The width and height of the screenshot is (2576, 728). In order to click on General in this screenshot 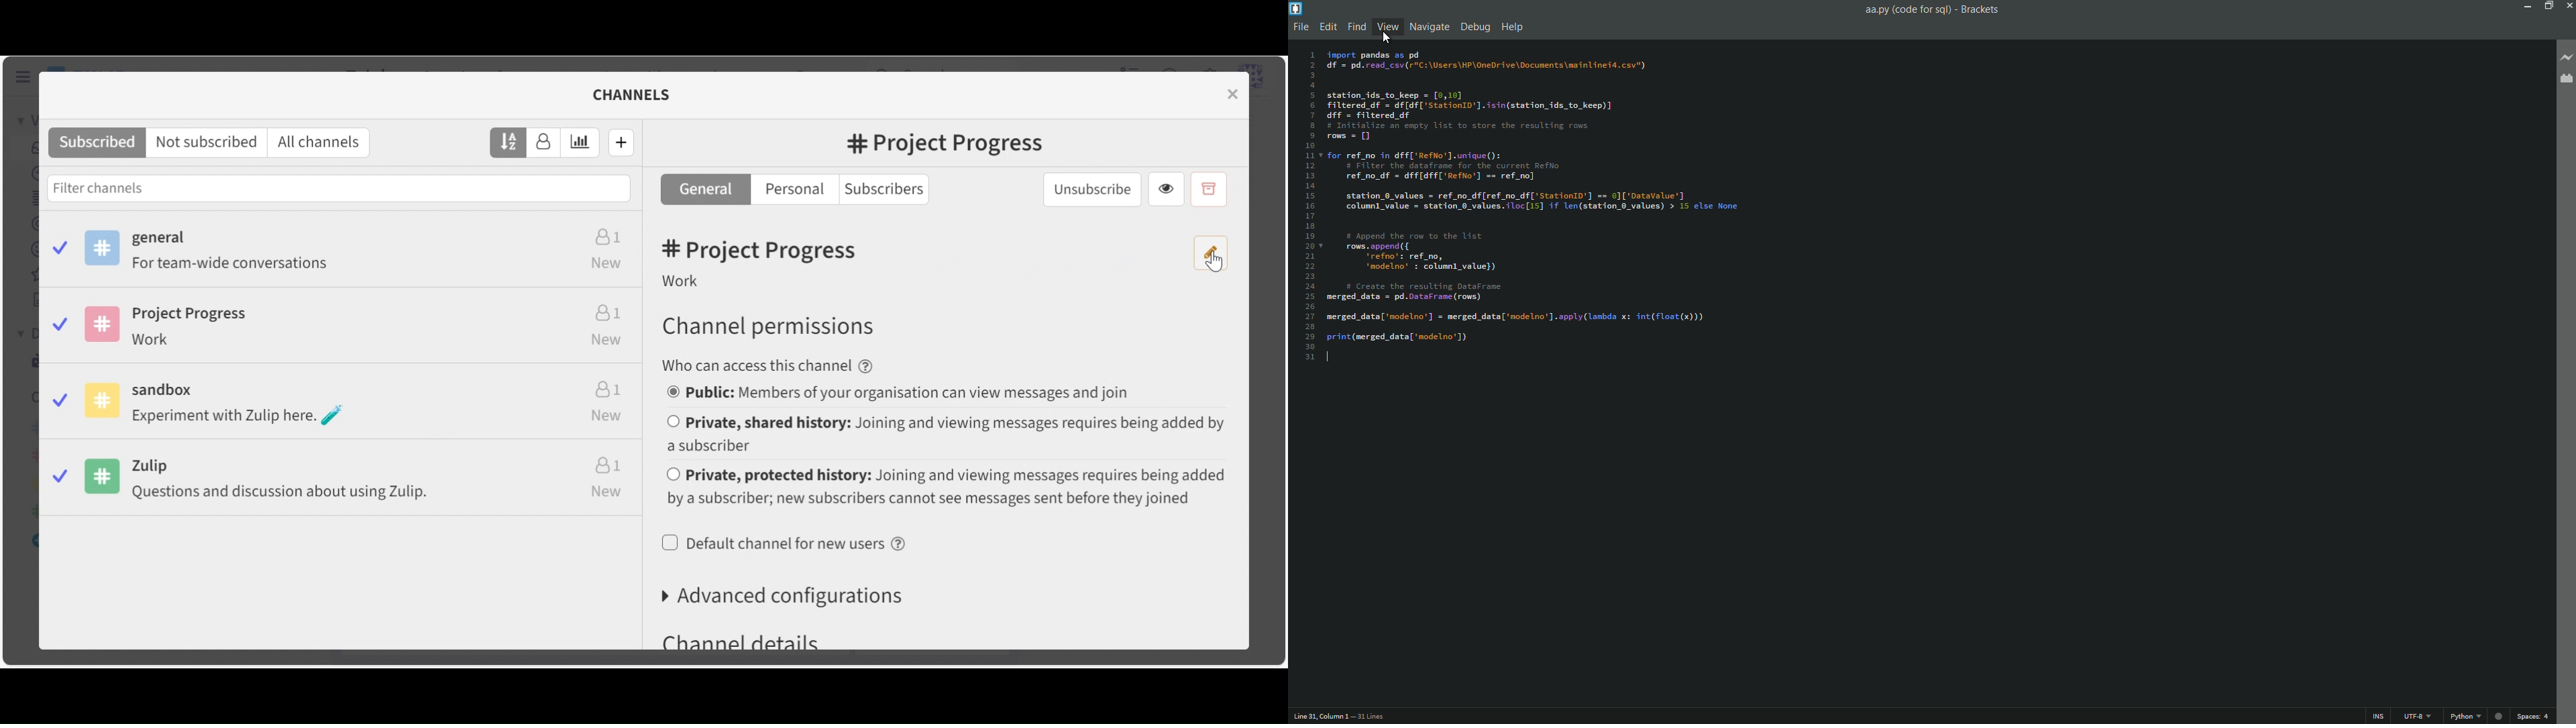, I will do `click(705, 190)`.